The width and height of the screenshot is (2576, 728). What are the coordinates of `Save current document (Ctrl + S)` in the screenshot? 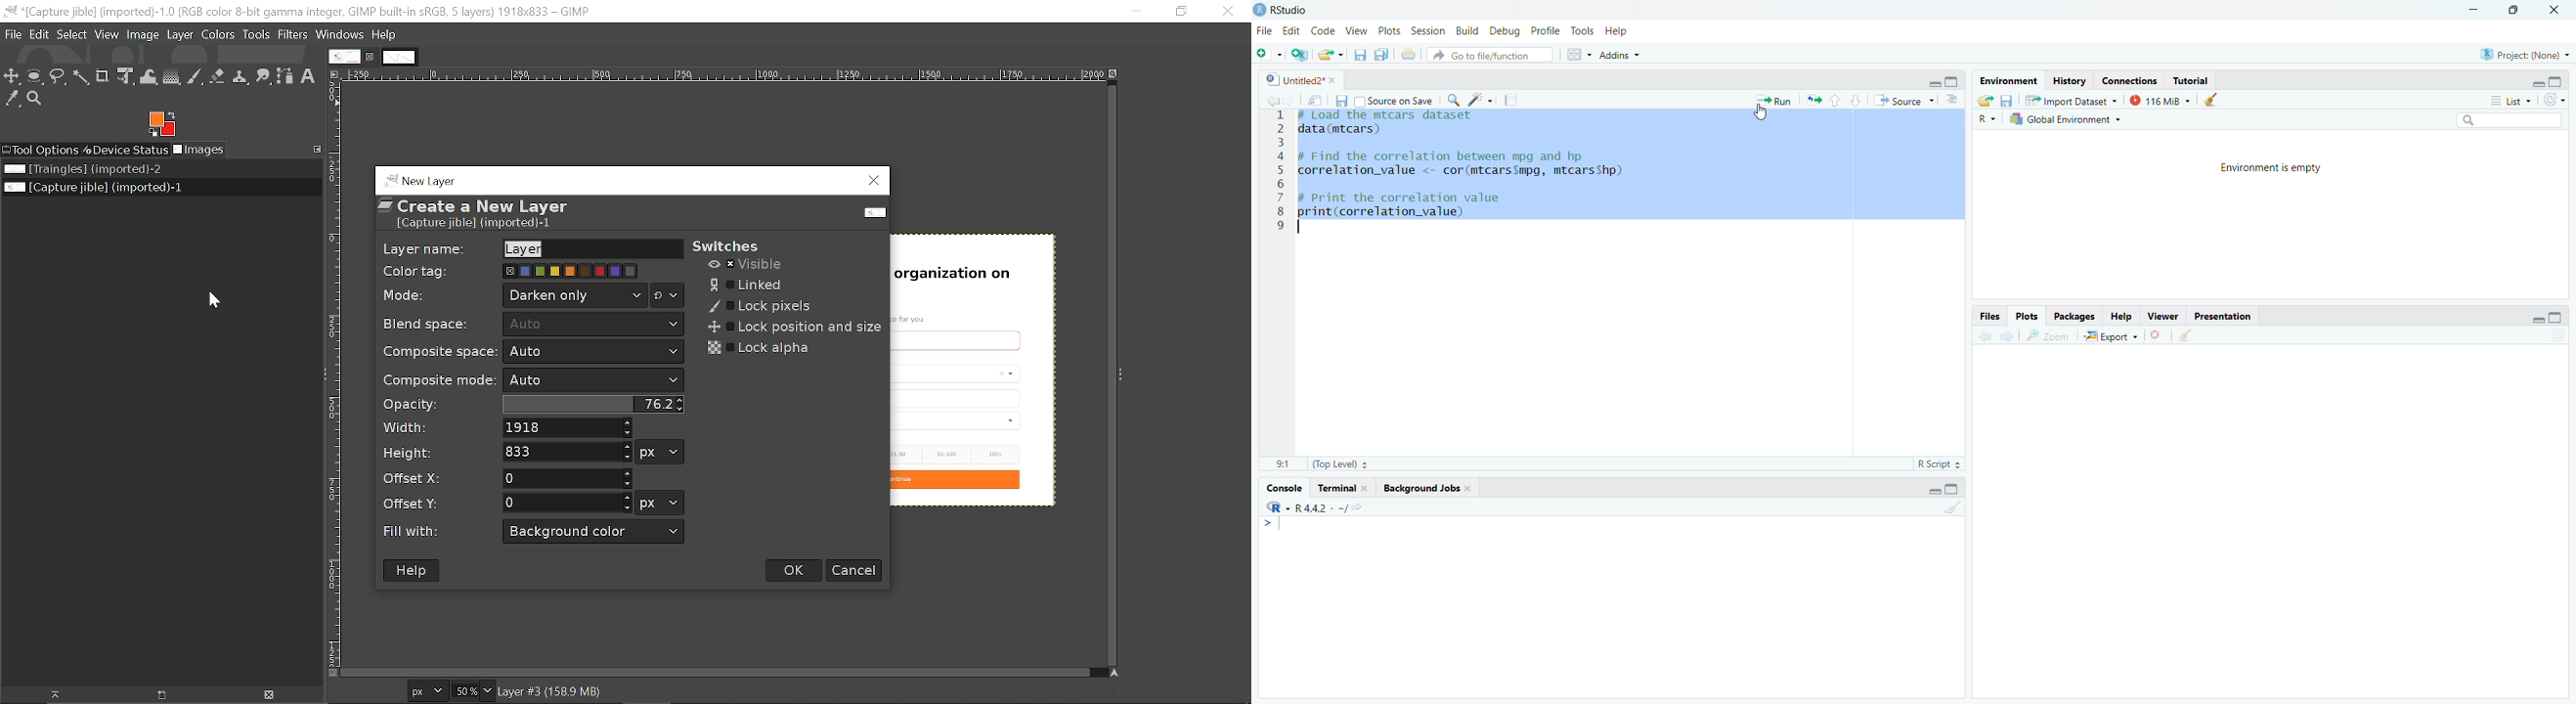 It's located at (1358, 55).